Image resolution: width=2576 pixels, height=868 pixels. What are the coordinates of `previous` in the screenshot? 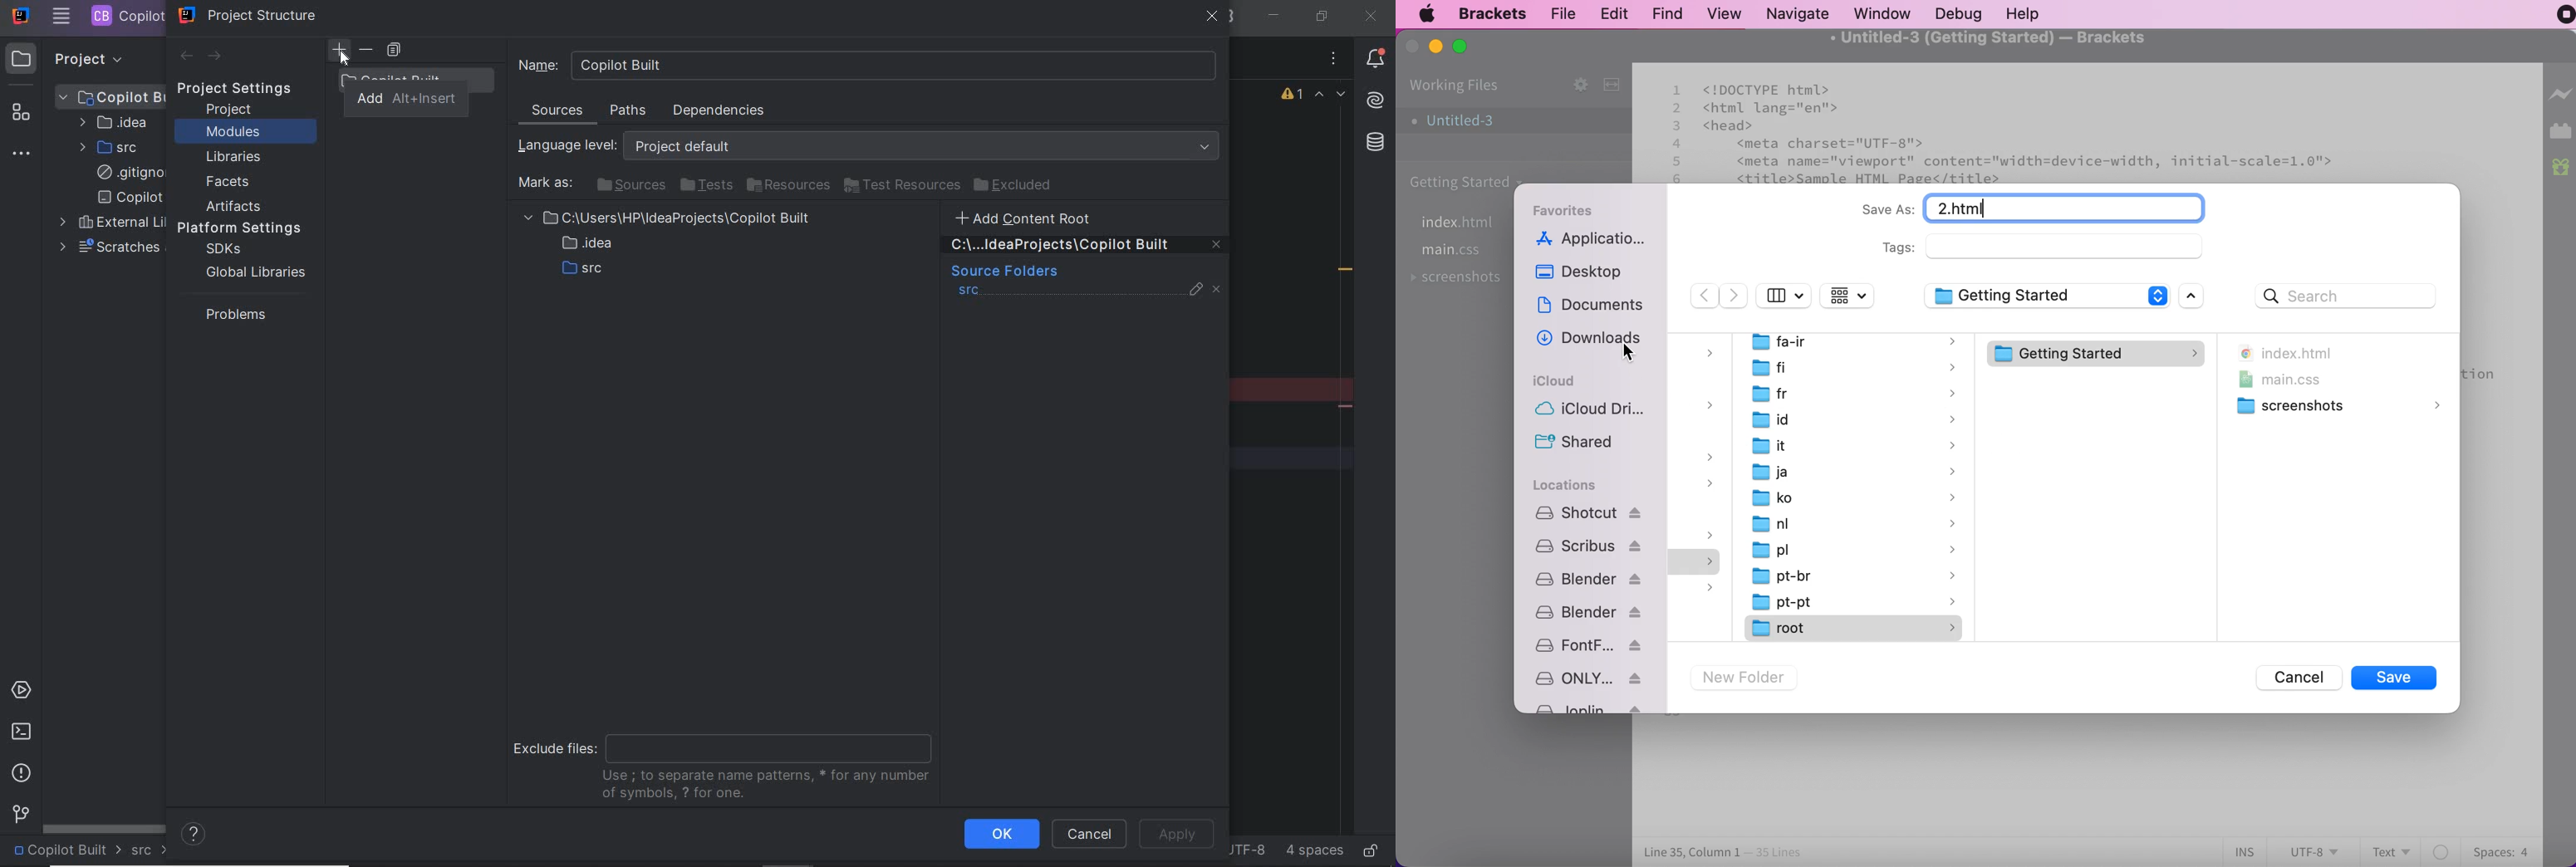 It's located at (1703, 294).